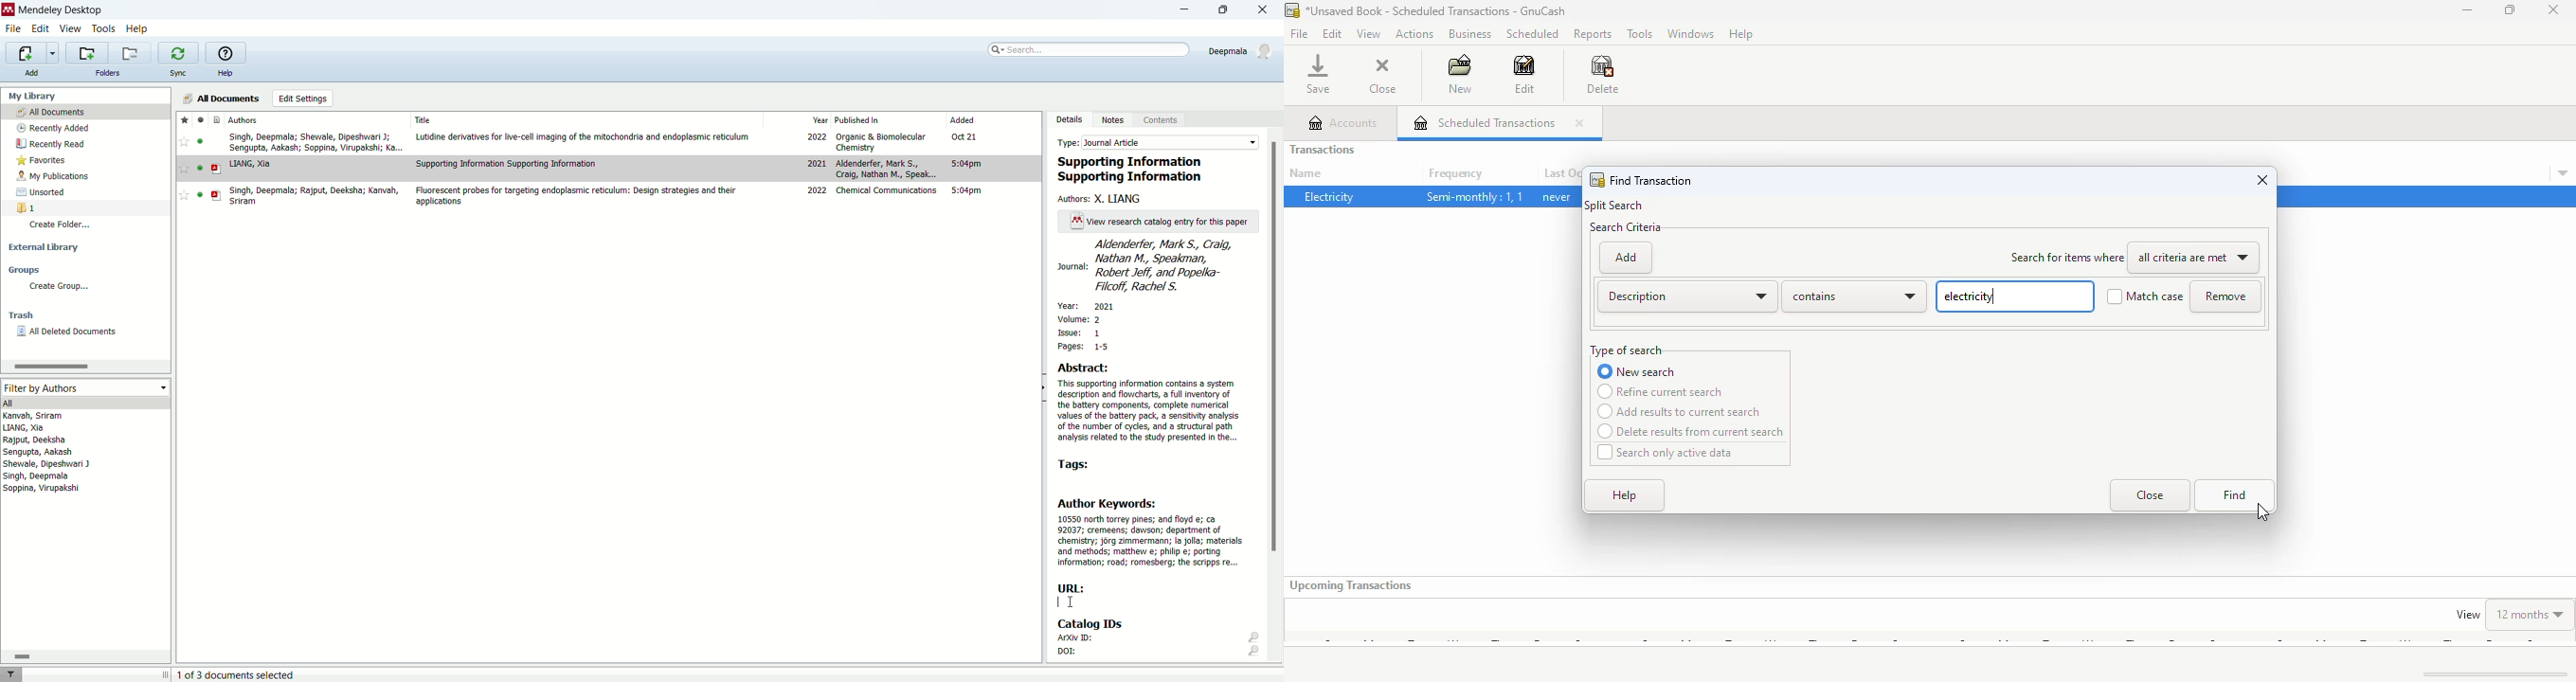  I want to click on DOI:, so click(1159, 654).